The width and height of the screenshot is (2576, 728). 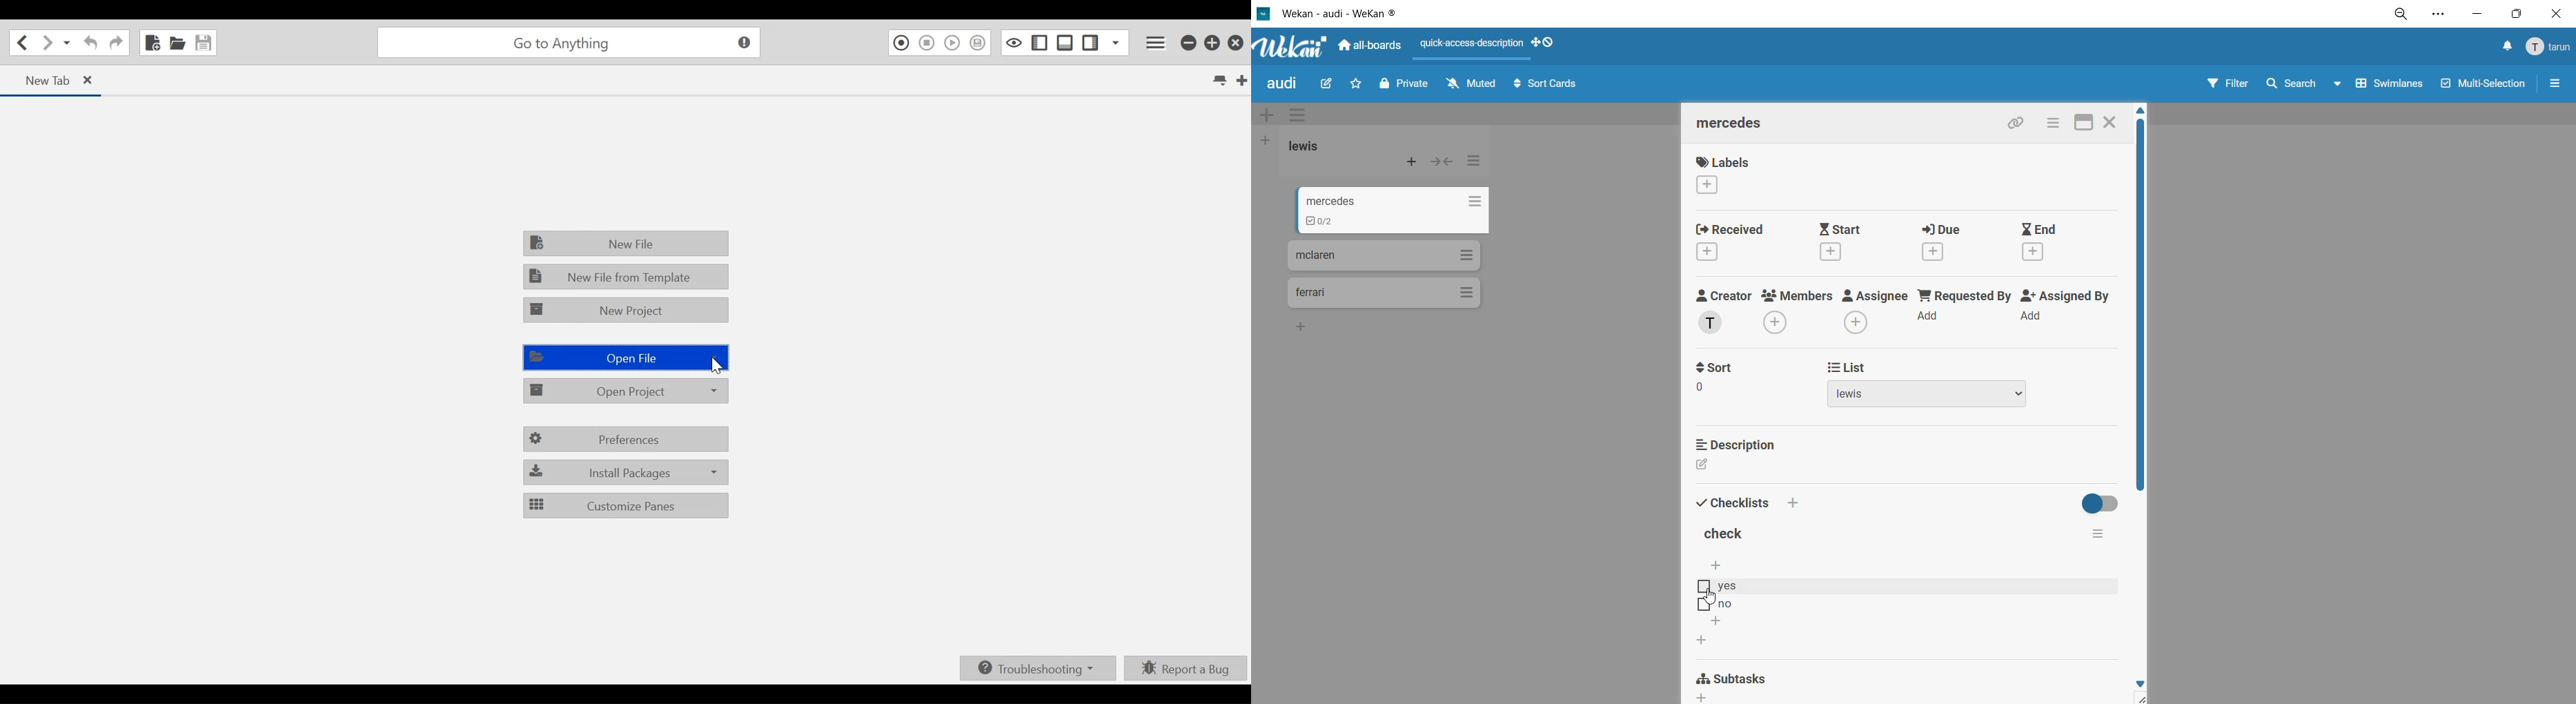 I want to click on checklist option, so click(x=1897, y=604).